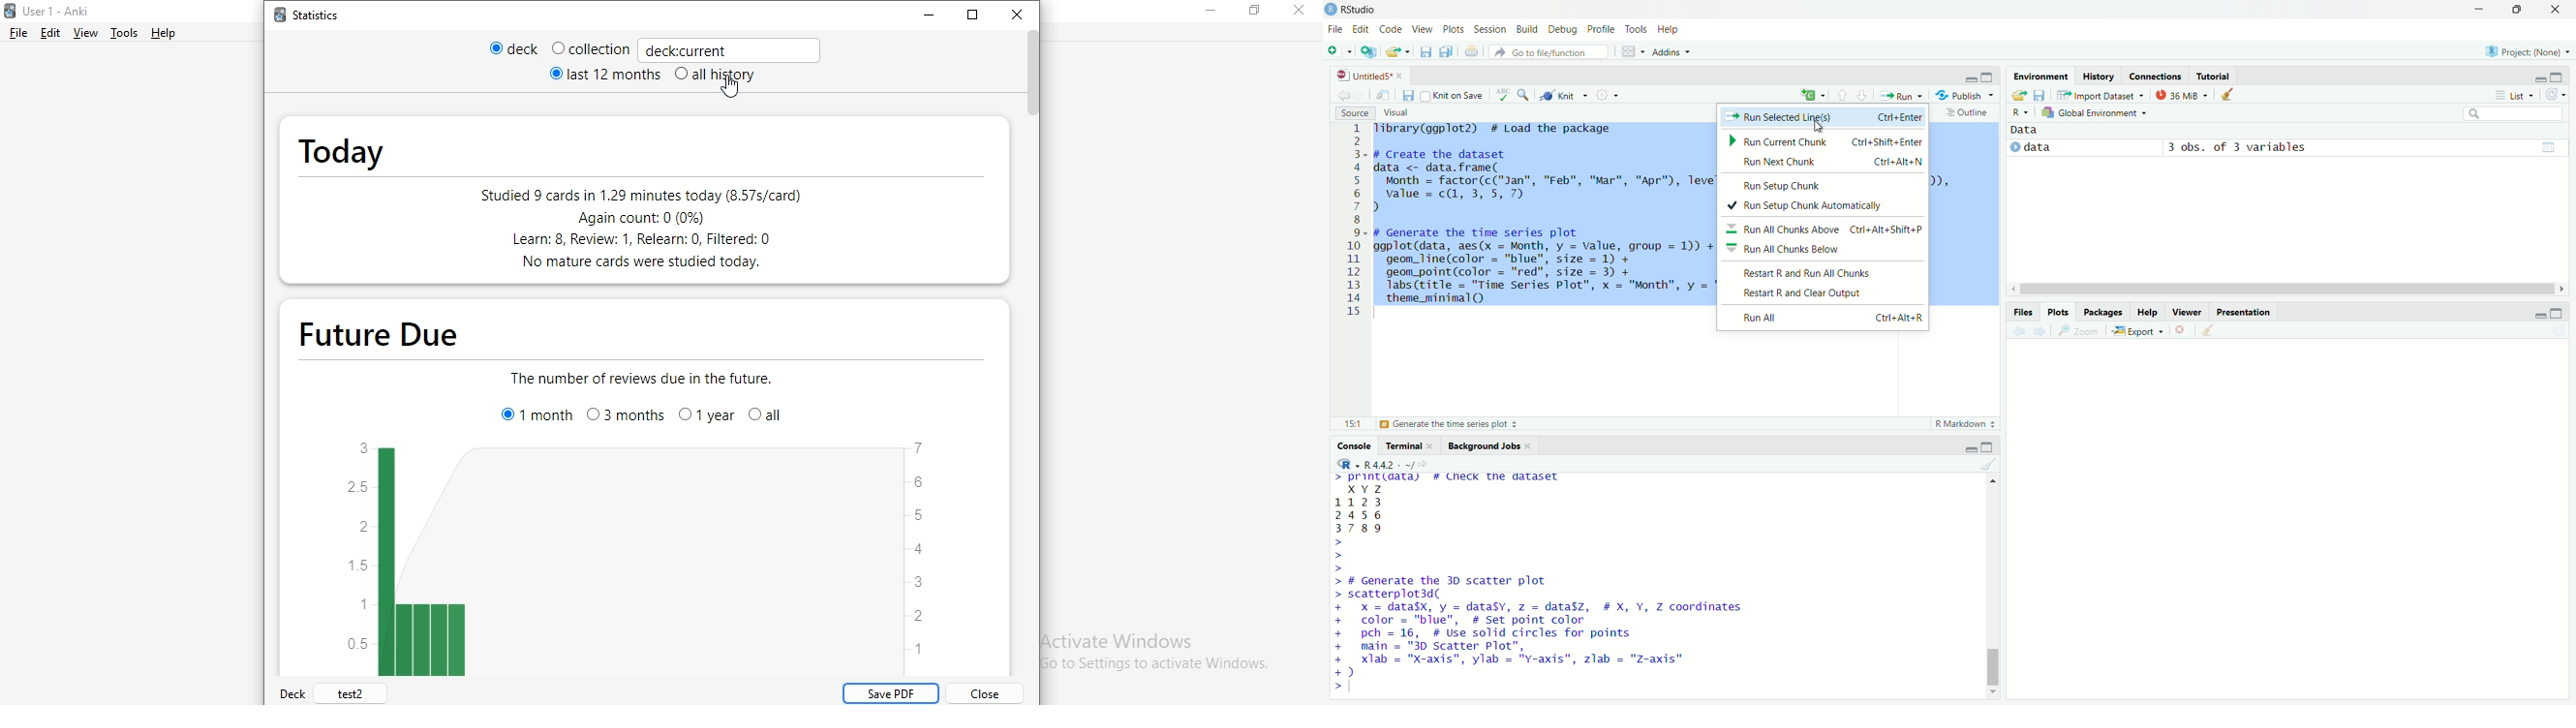 This screenshot has width=2576, height=728. I want to click on print the current file, so click(1470, 51).